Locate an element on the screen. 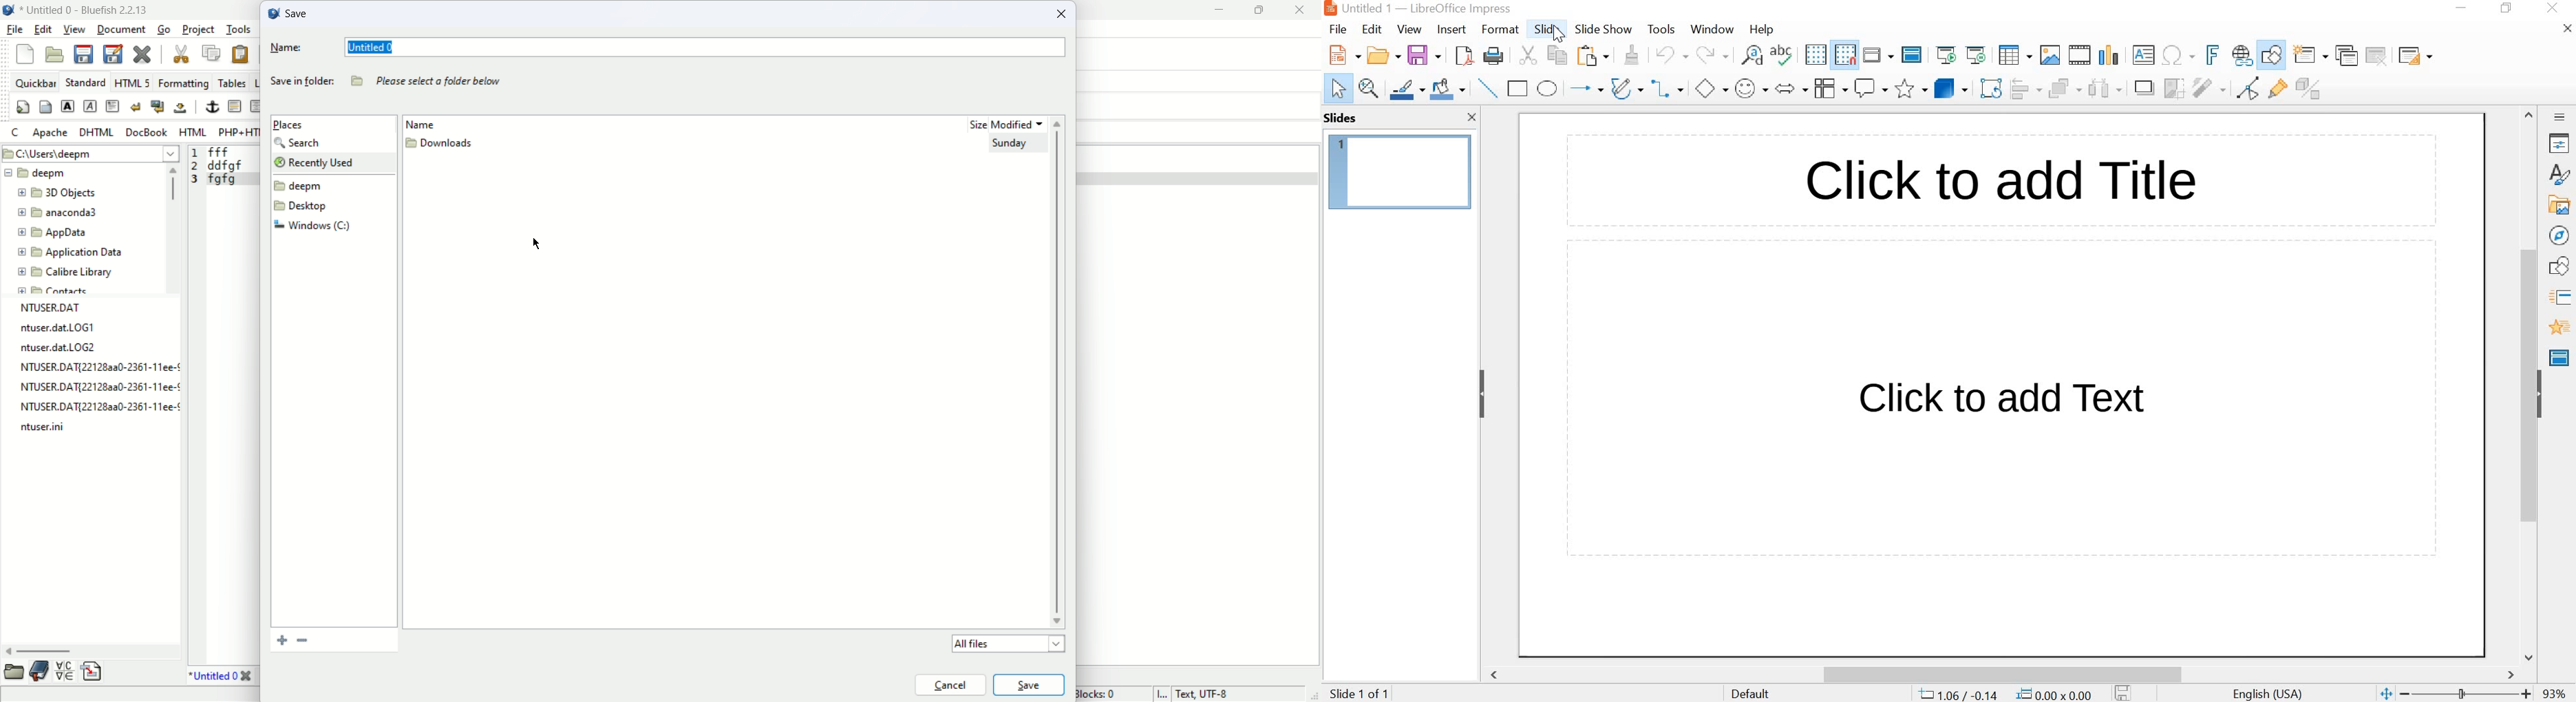  Delete Slide is located at coordinates (2379, 55).